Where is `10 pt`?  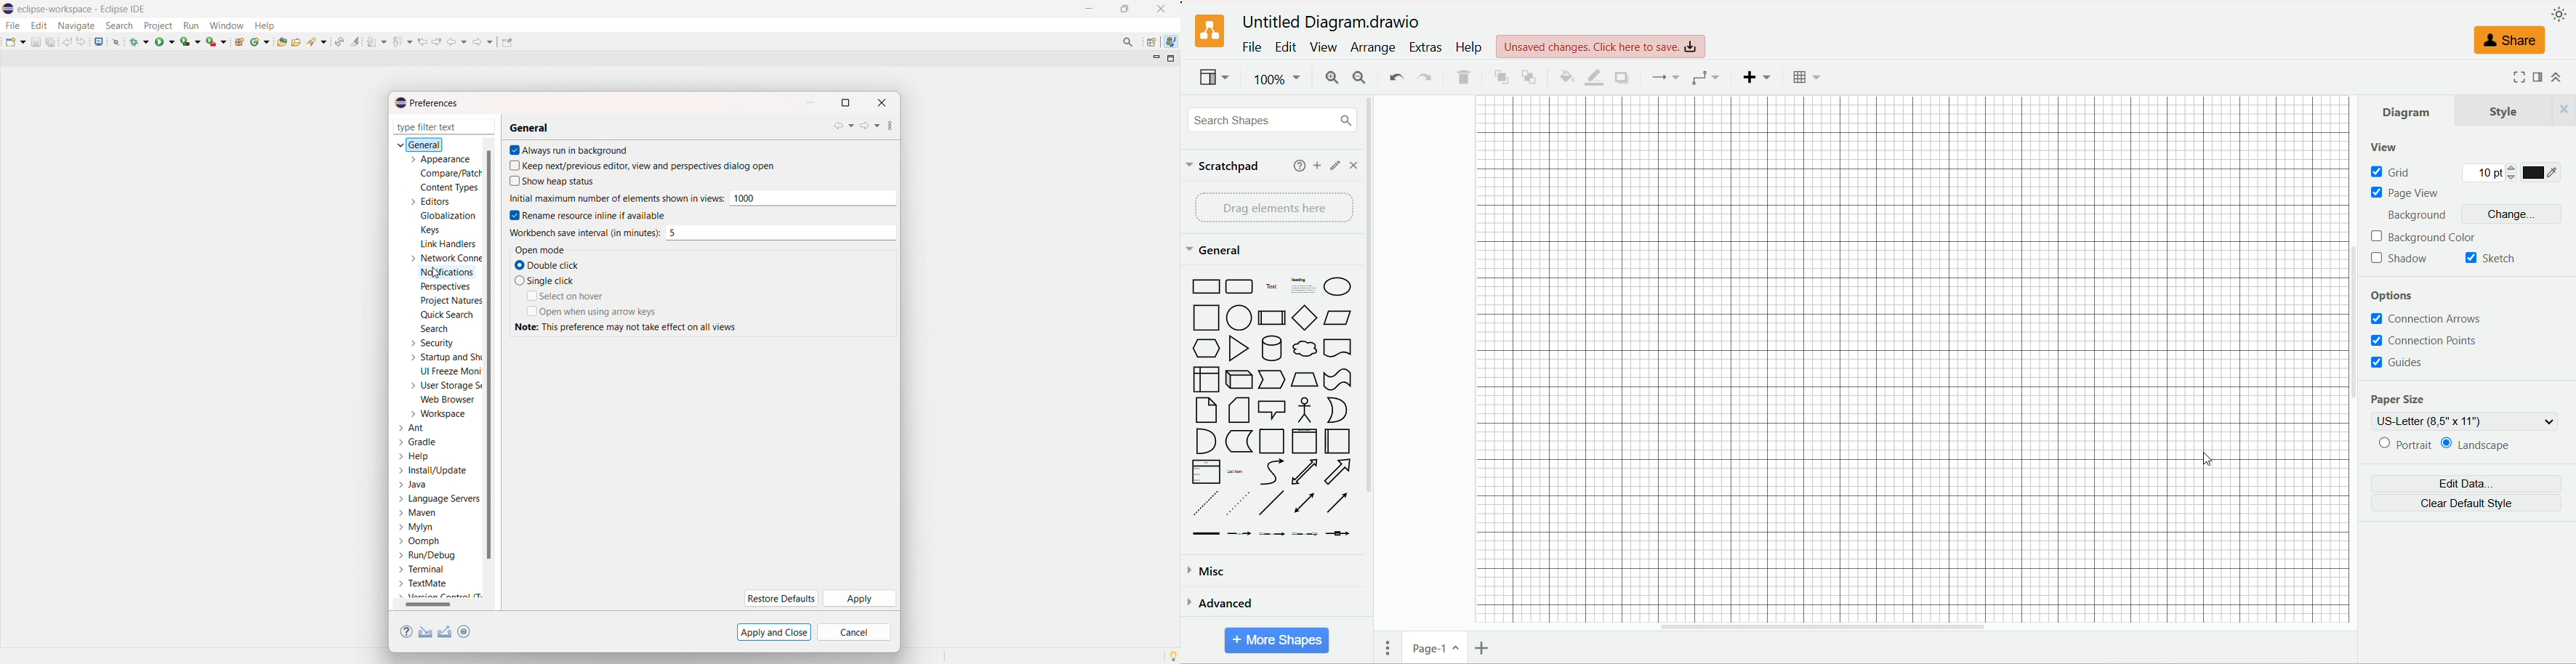
10 pt is located at coordinates (2487, 174).